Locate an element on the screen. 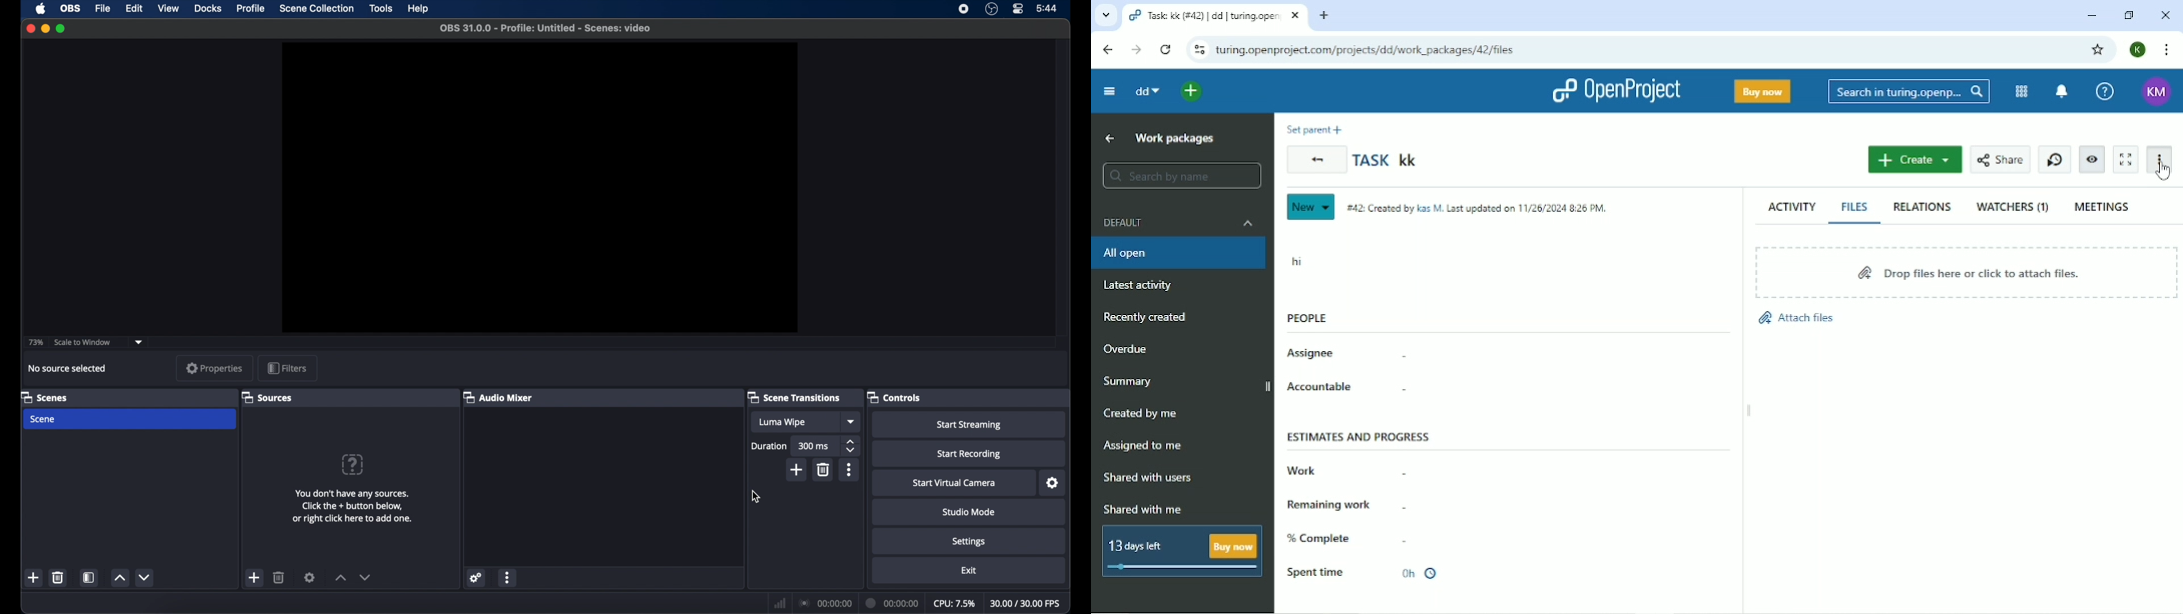 This screenshot has width=2184, height=616. add is located at coordinates (255, 577).